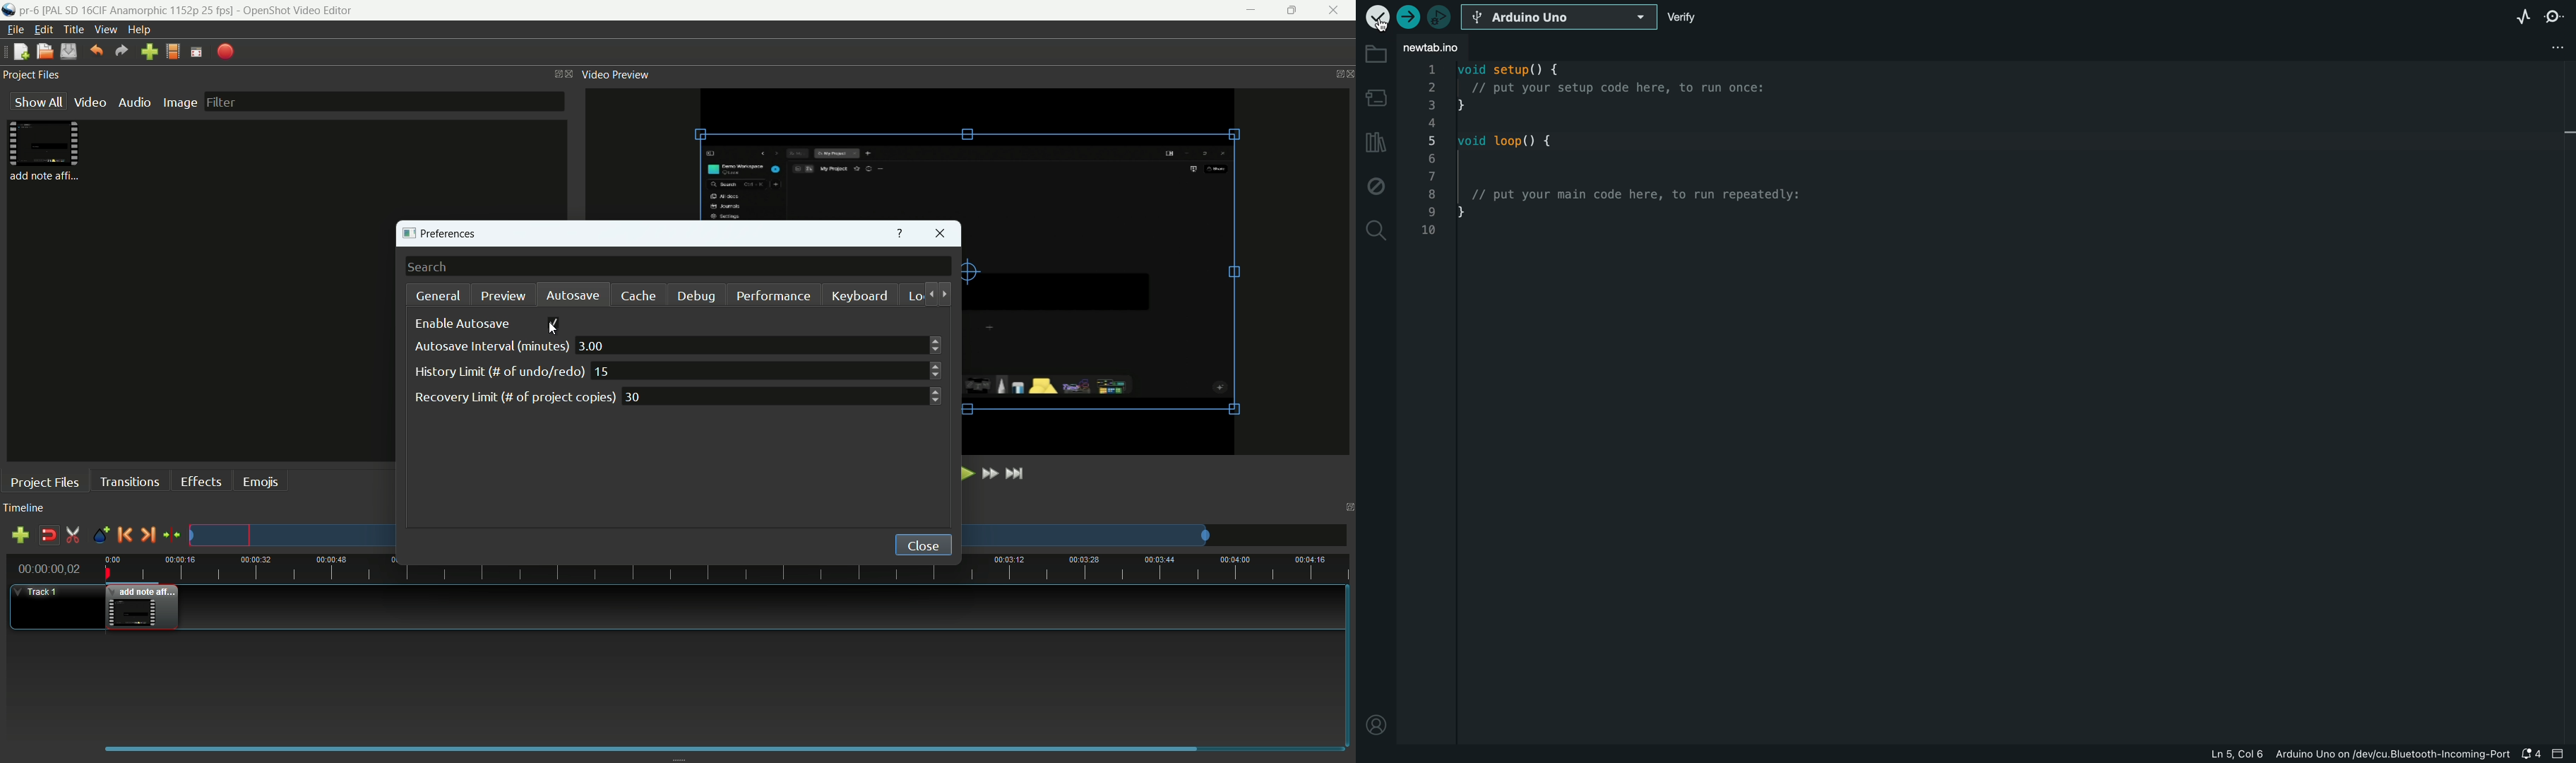 The height and width of the screenshot is (784, 2576). What do you see at coordinates (989, 473) in the screenshot?
I see `fast forward` at bounding box center [989, 473].